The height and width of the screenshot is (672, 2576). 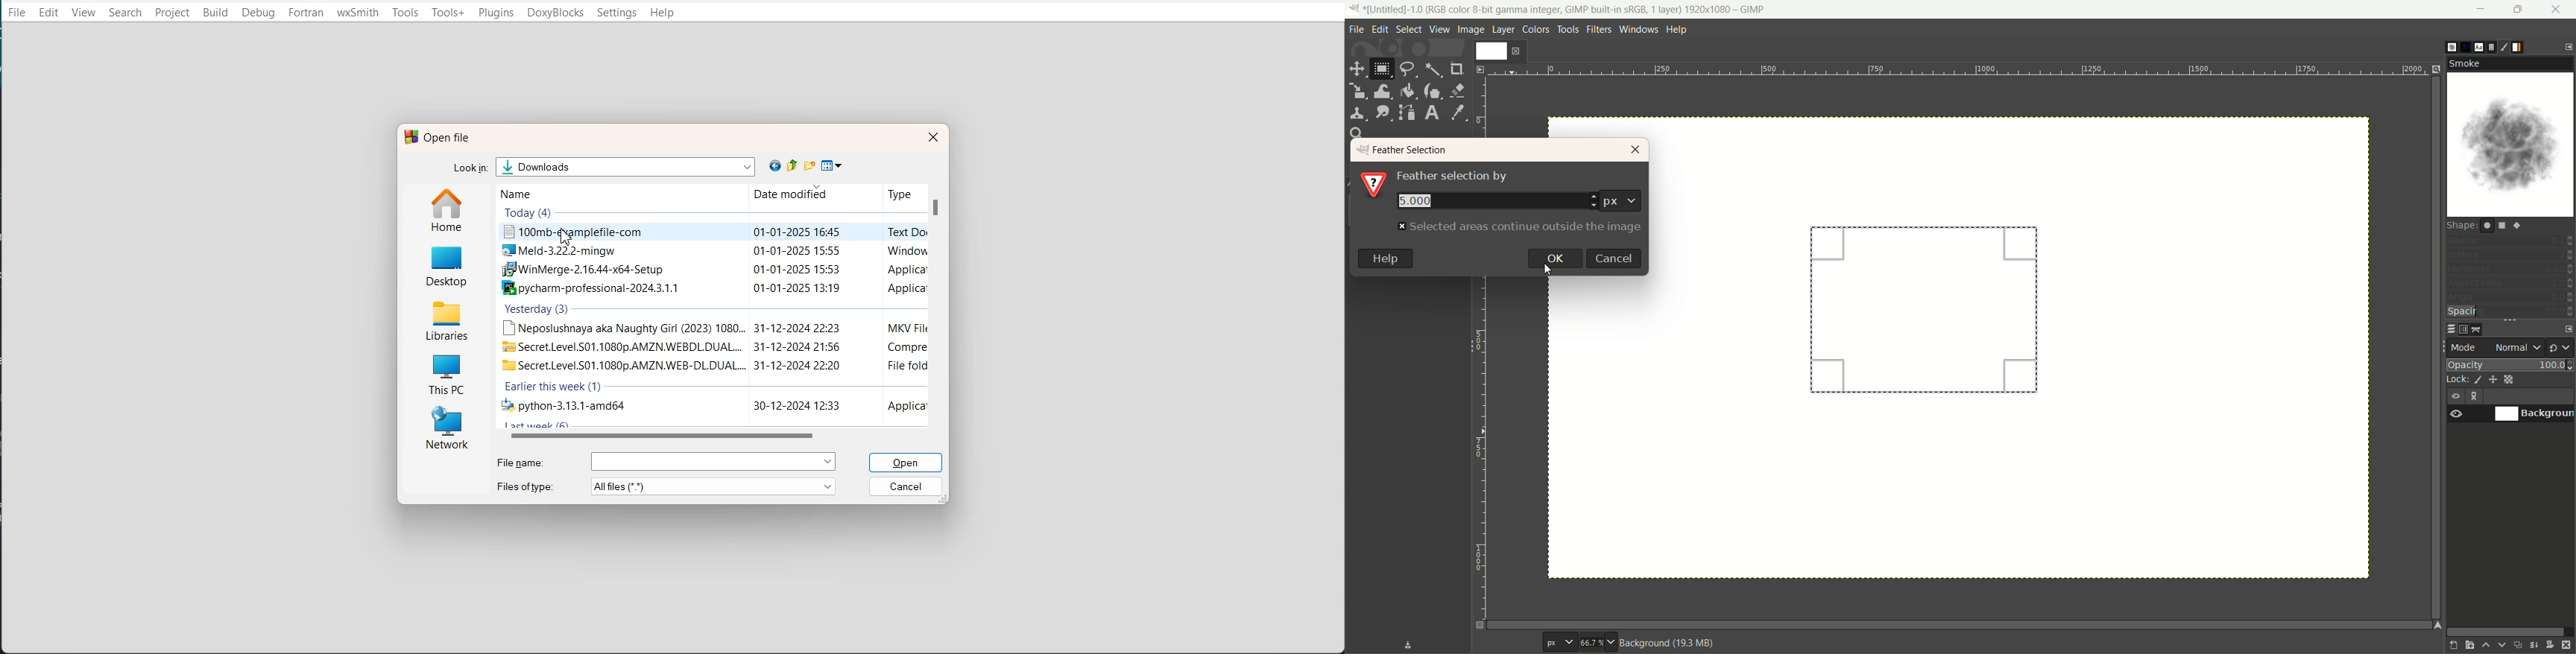 I want to click on document histor, so click(x=2489, y=46).